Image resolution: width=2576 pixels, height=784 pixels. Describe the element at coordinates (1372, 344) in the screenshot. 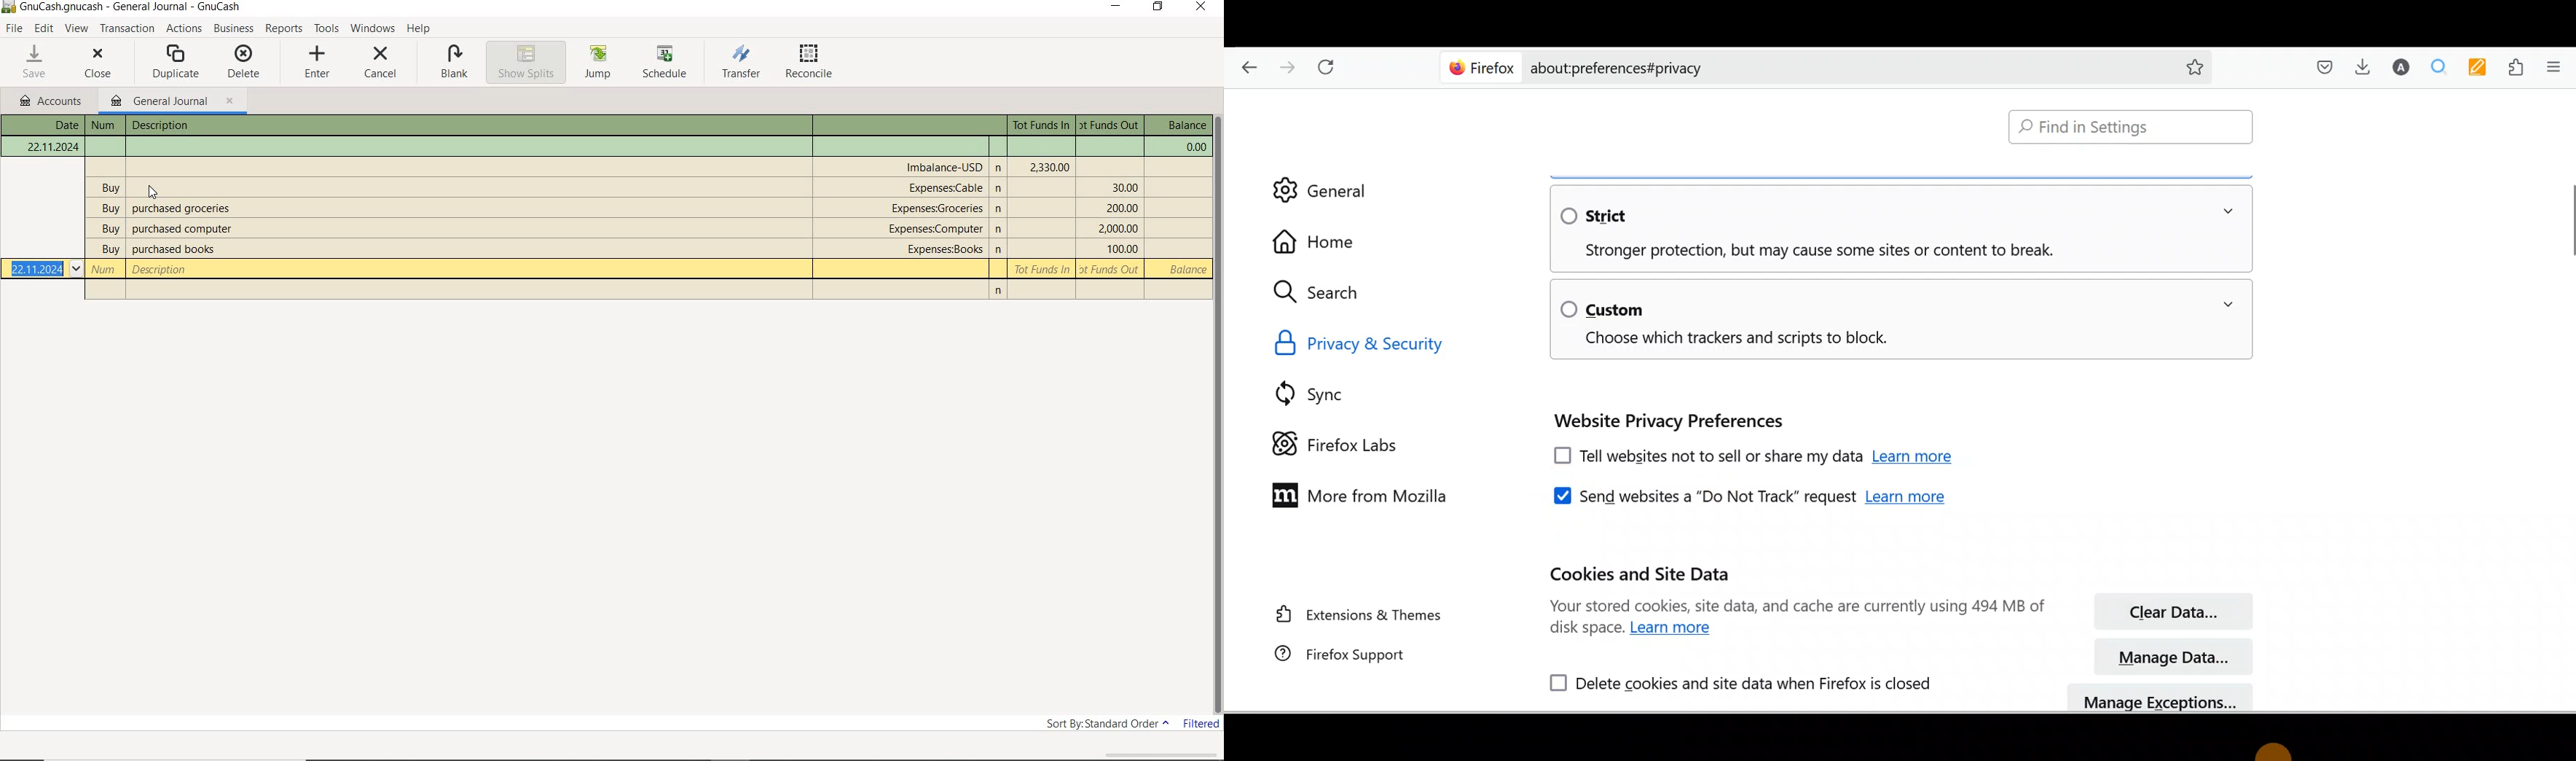

I see `Privacy & Security` at that location.